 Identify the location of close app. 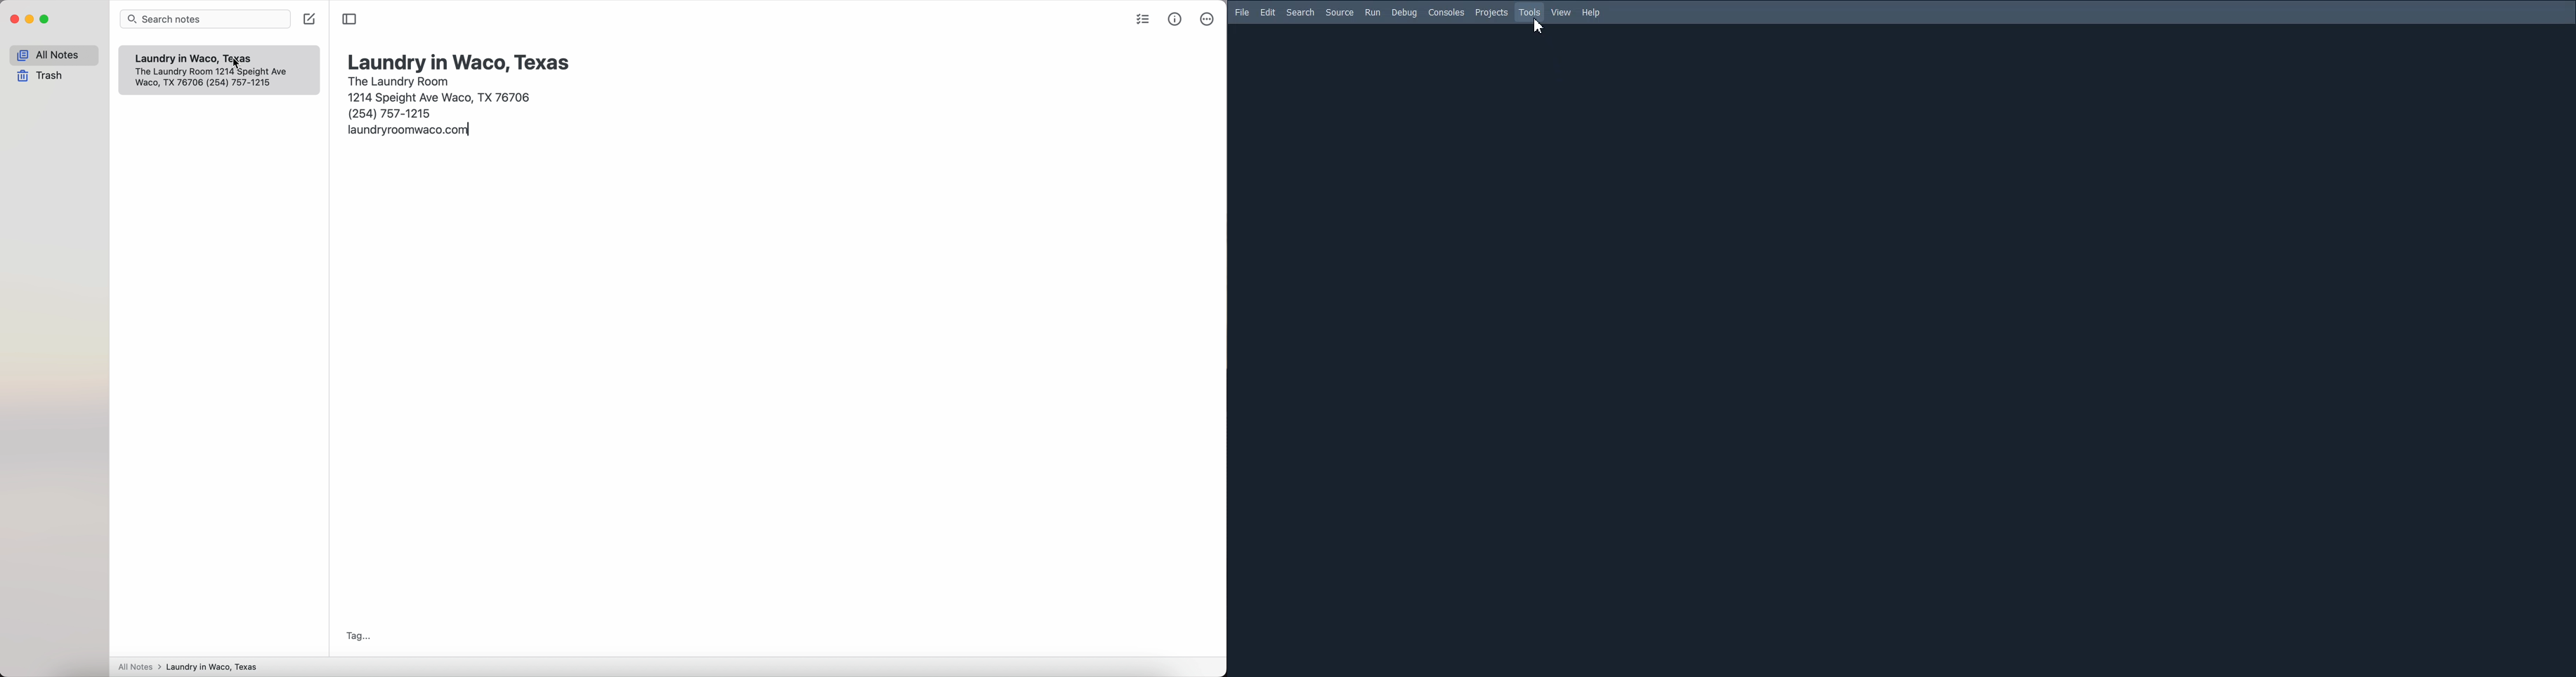
(15, 19).